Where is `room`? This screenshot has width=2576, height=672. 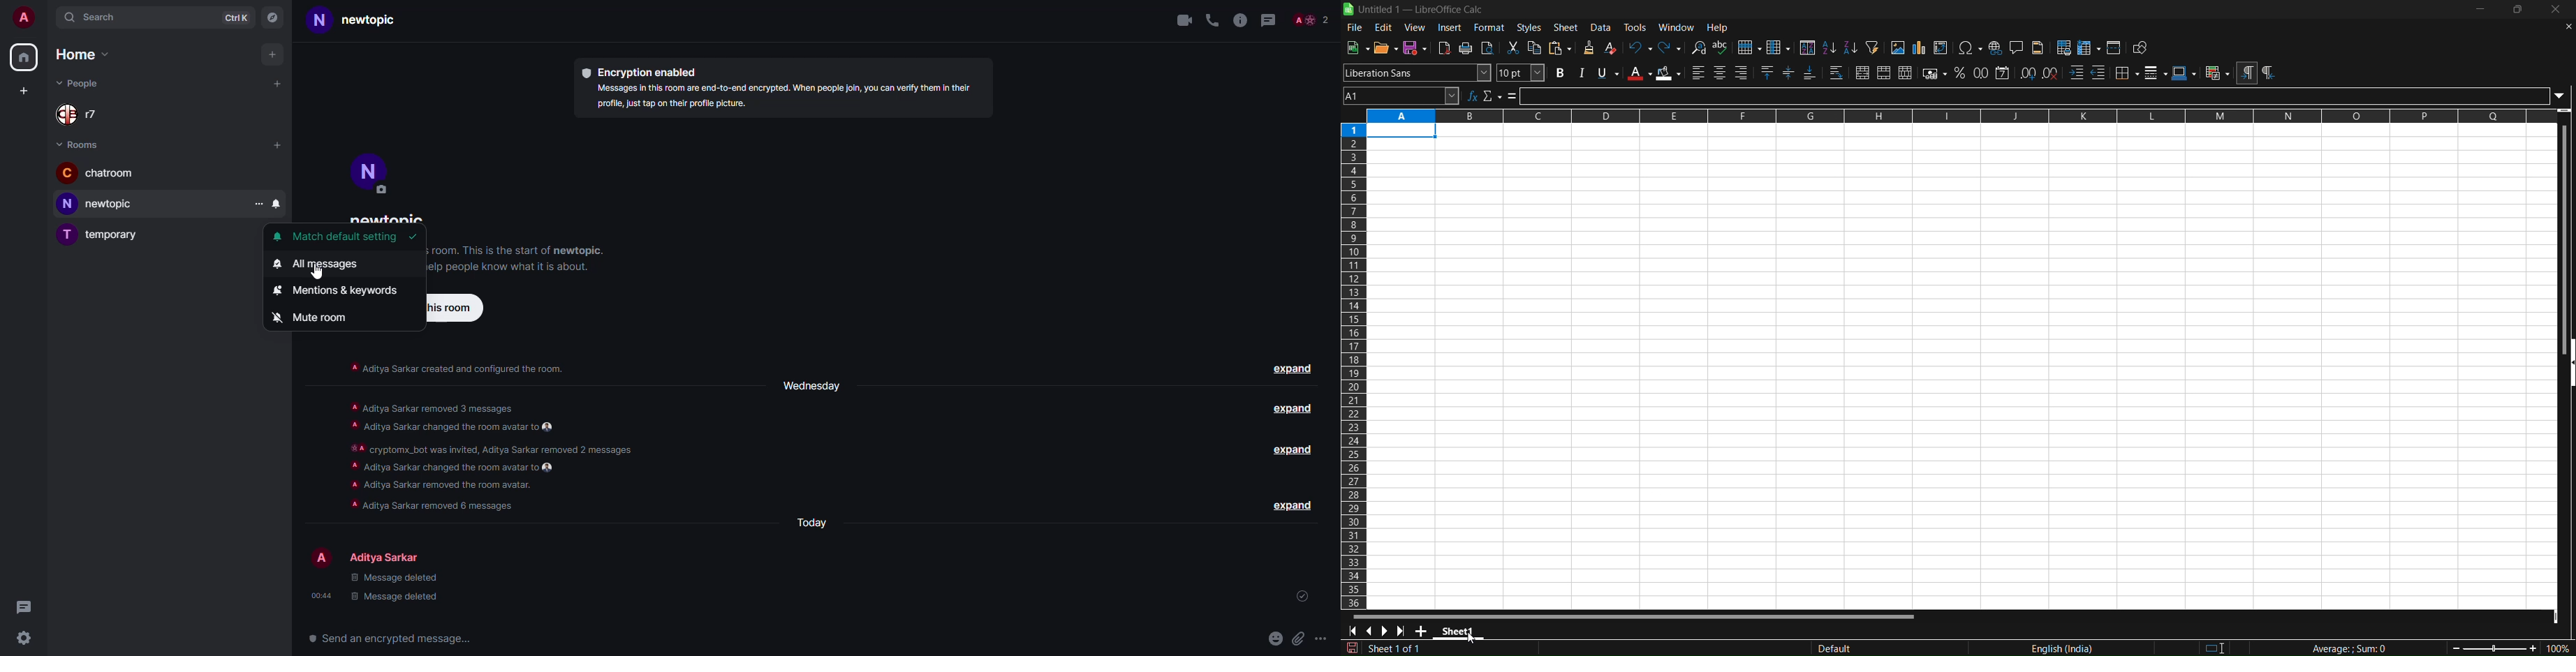
room is located at coordinates (98, 173).